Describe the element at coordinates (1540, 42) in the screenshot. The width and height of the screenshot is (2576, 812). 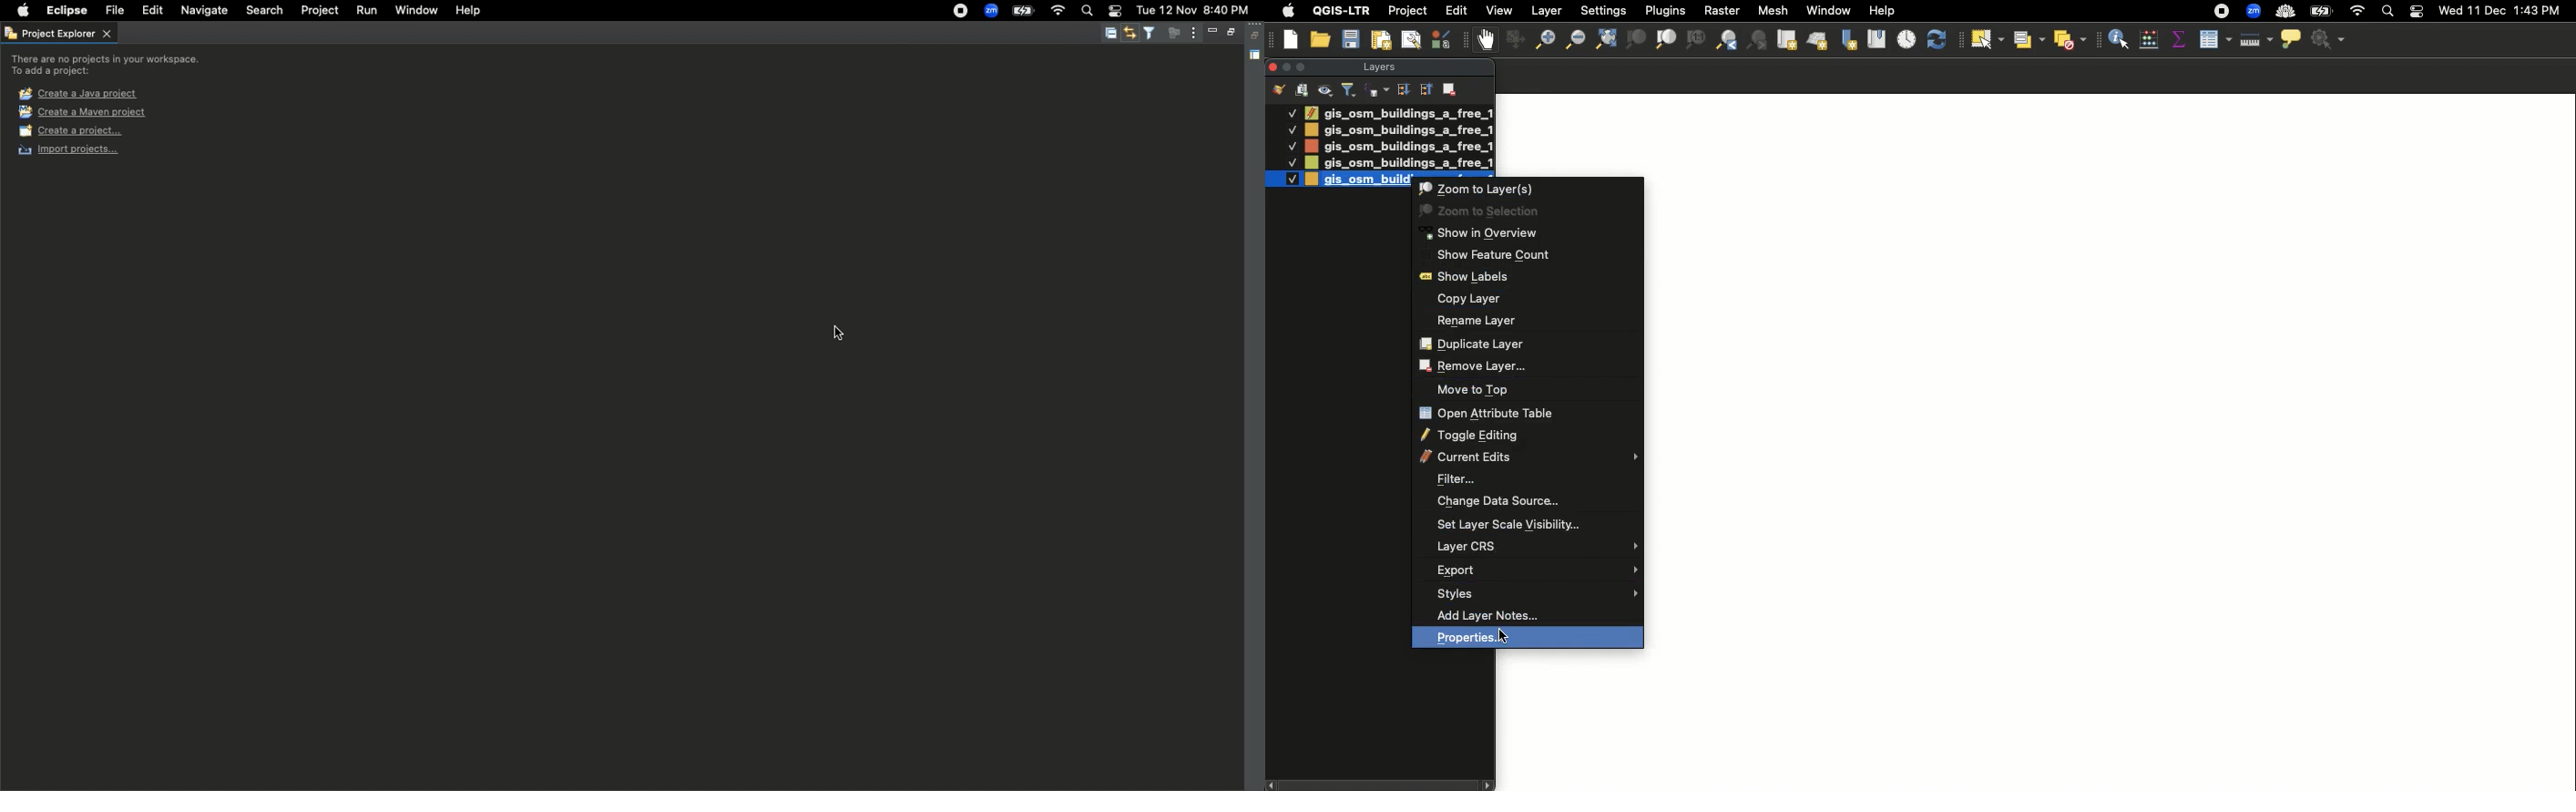
I see `Zoom out` at that location.